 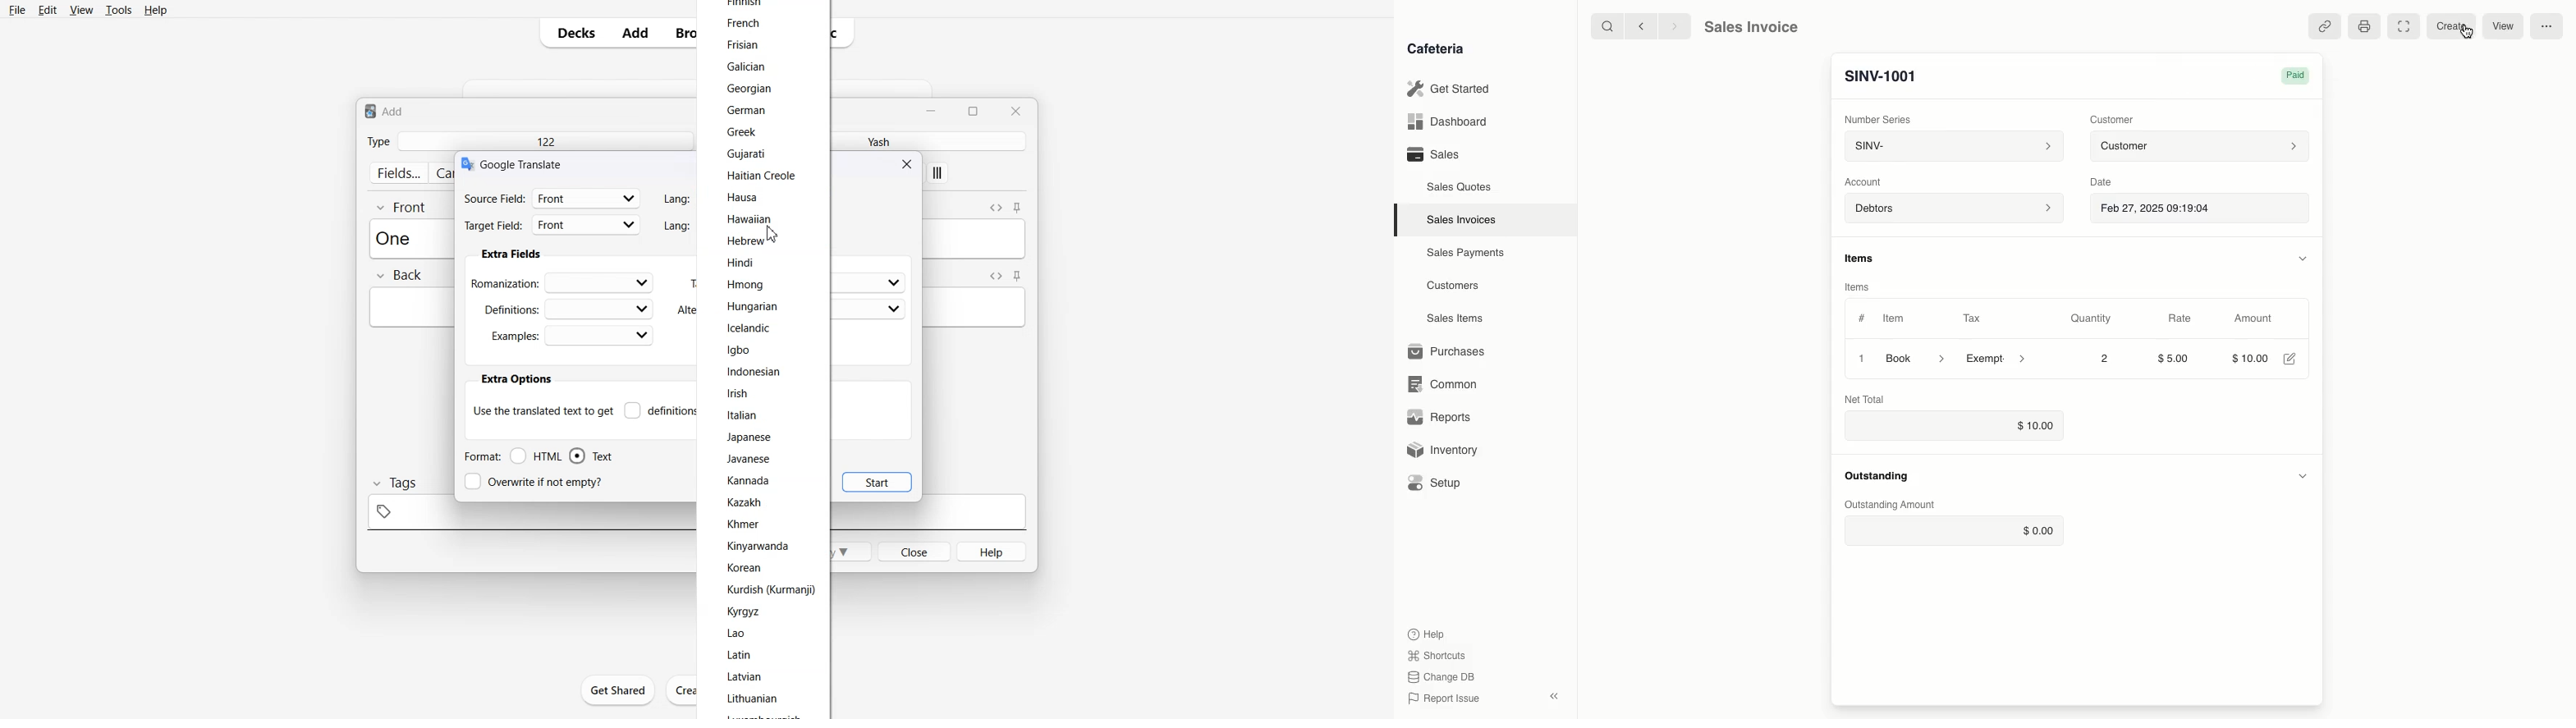 I want to click on Book >, so click(x=1917, y=357).